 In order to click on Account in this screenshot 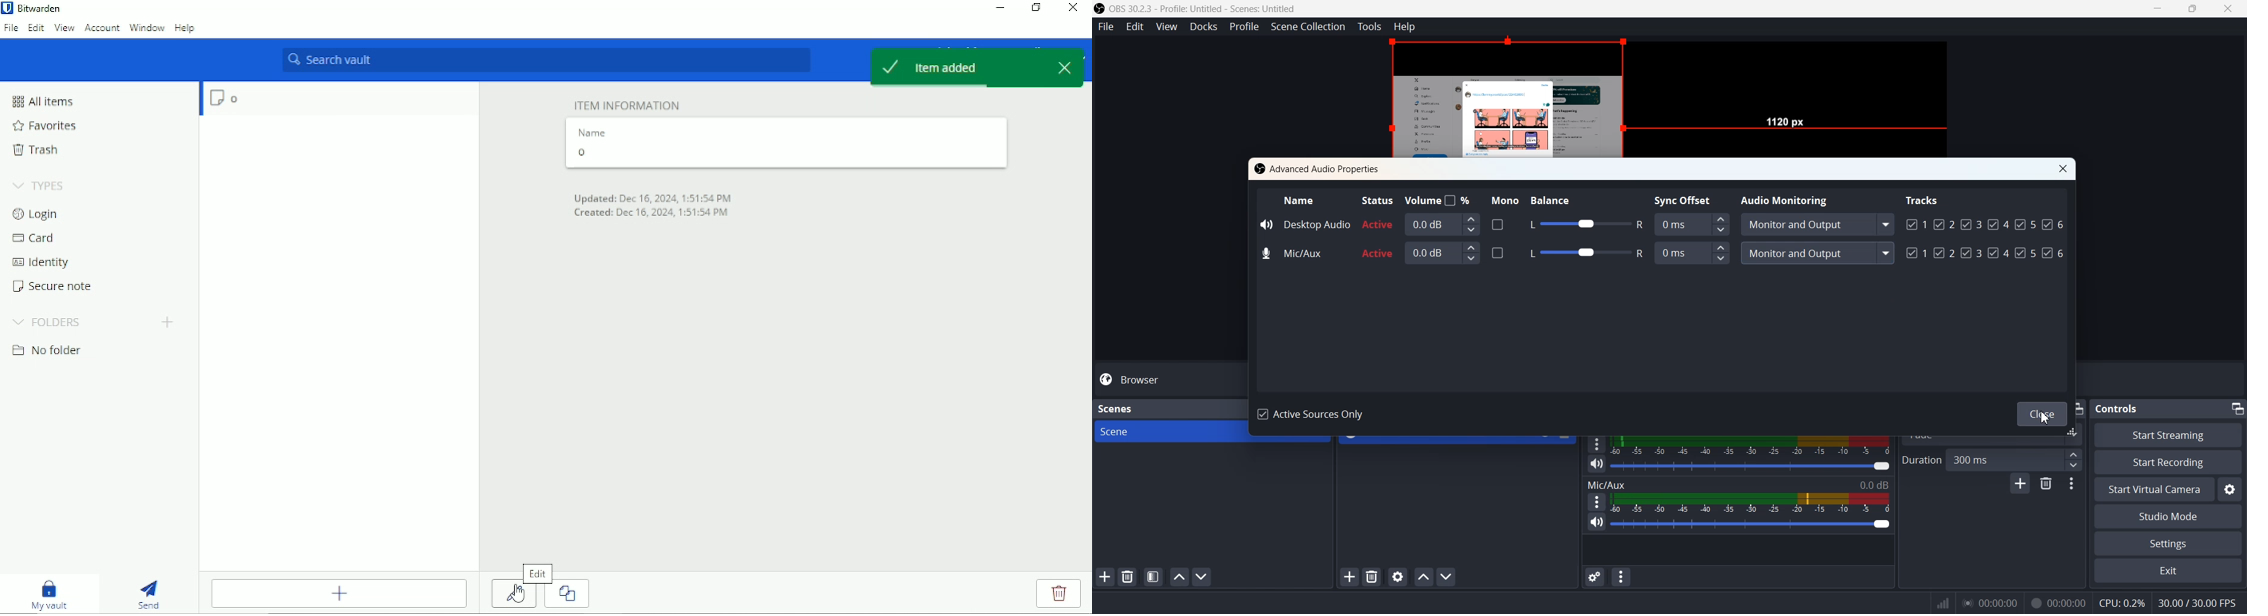, I will do `click(102, 28)`.